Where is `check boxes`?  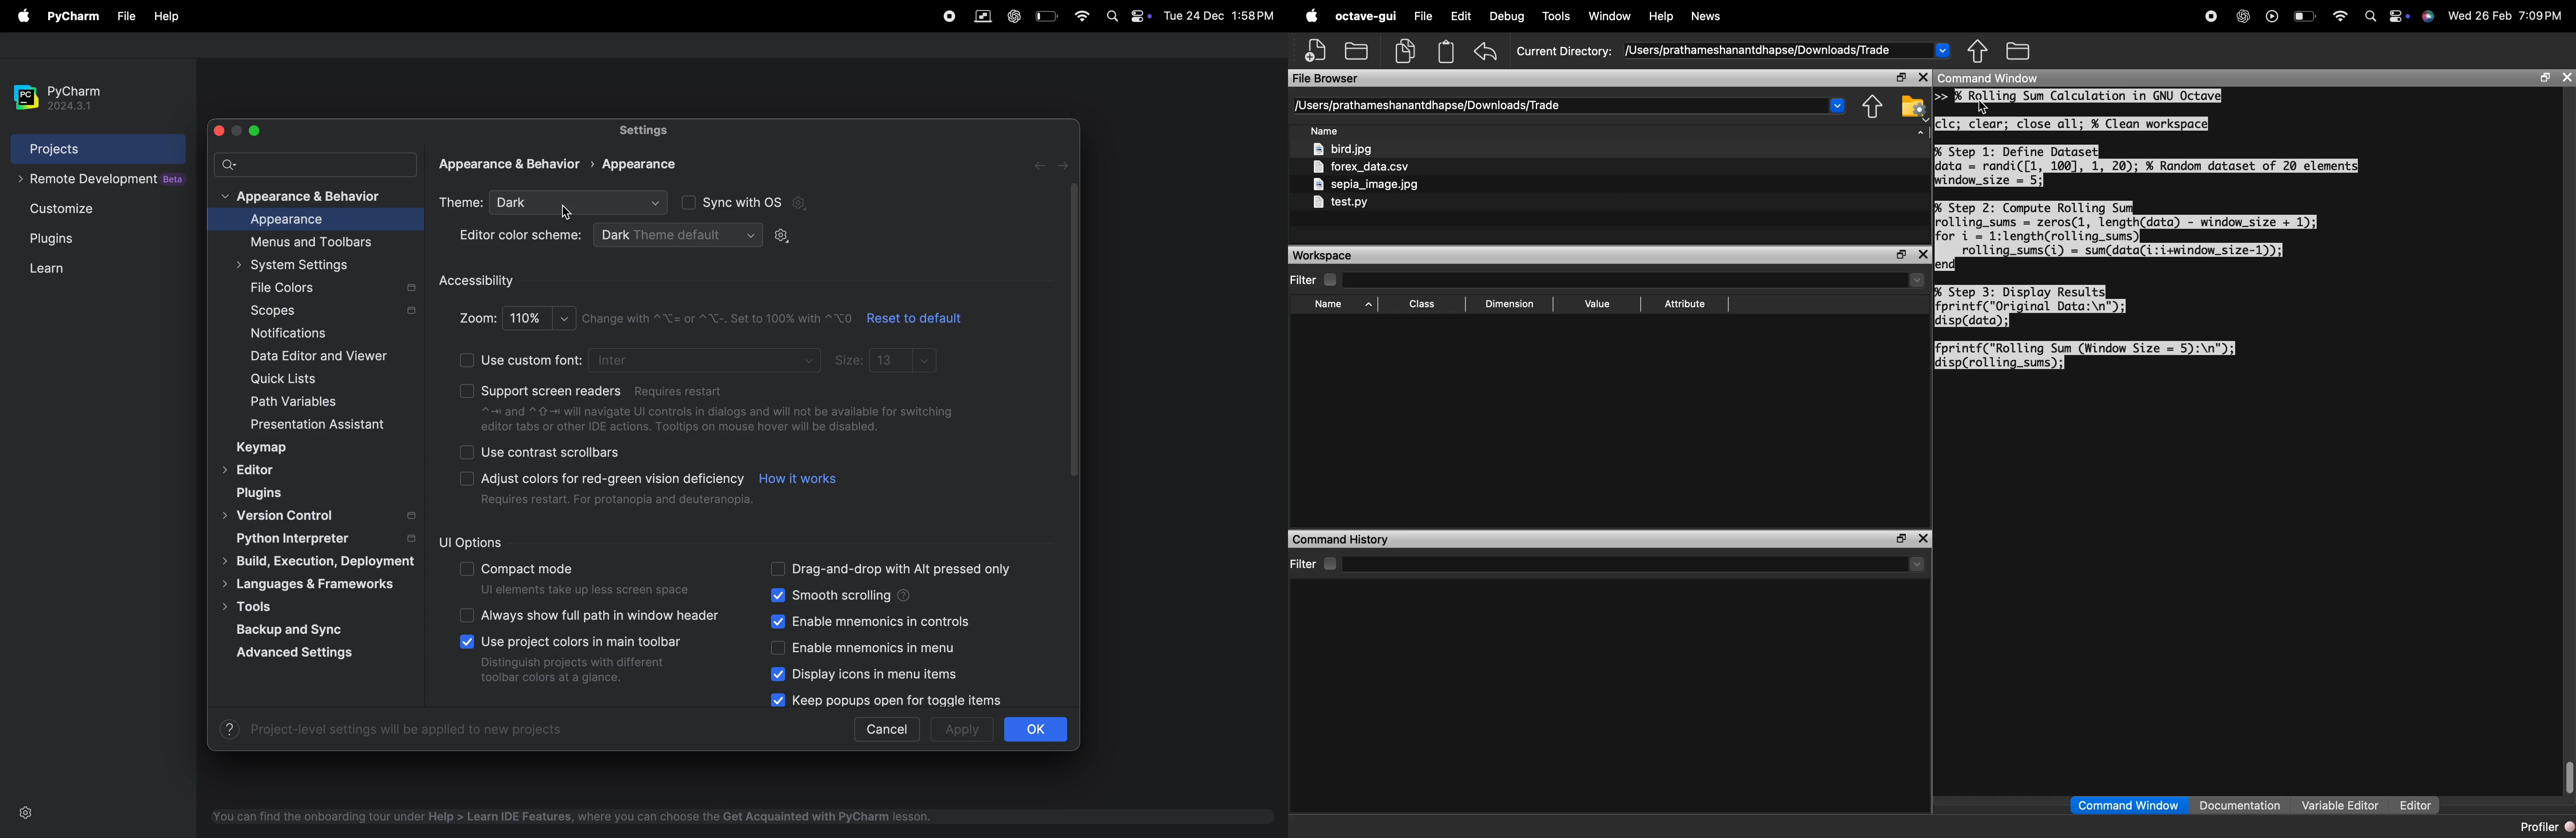 check boxes is located at coordinates (467, 567).